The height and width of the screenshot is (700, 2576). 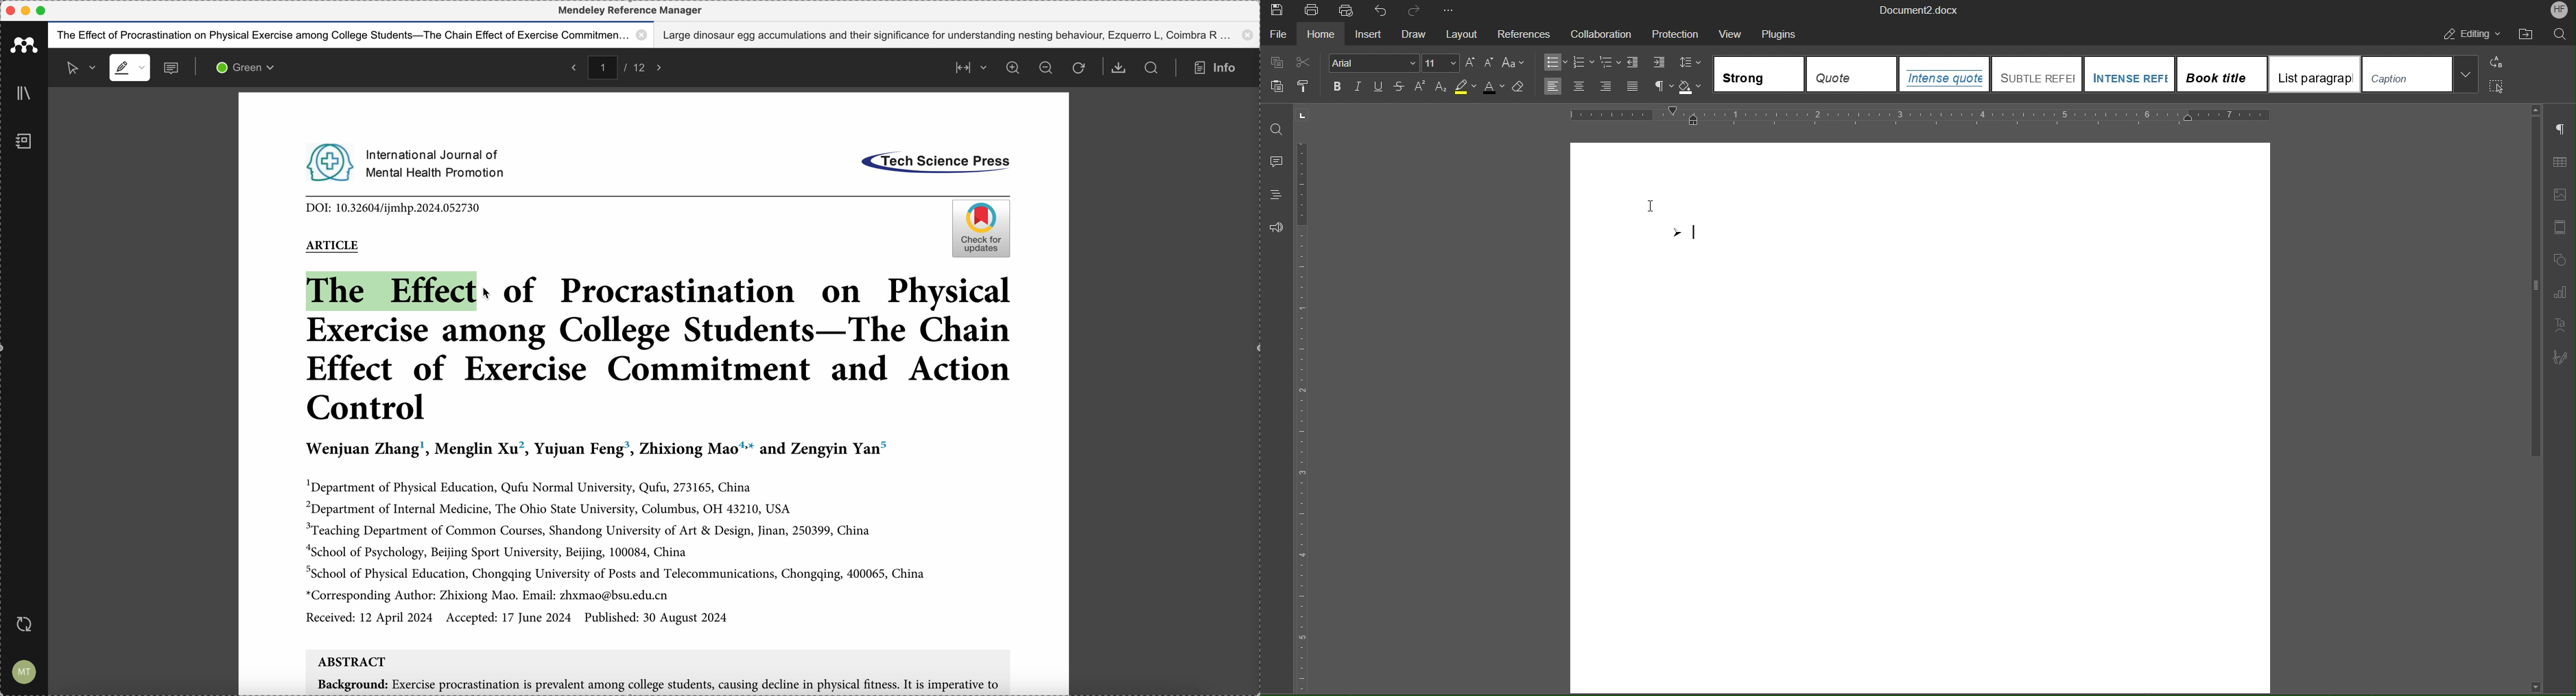 I want to click on Replace, so click(x=2498, y=62).